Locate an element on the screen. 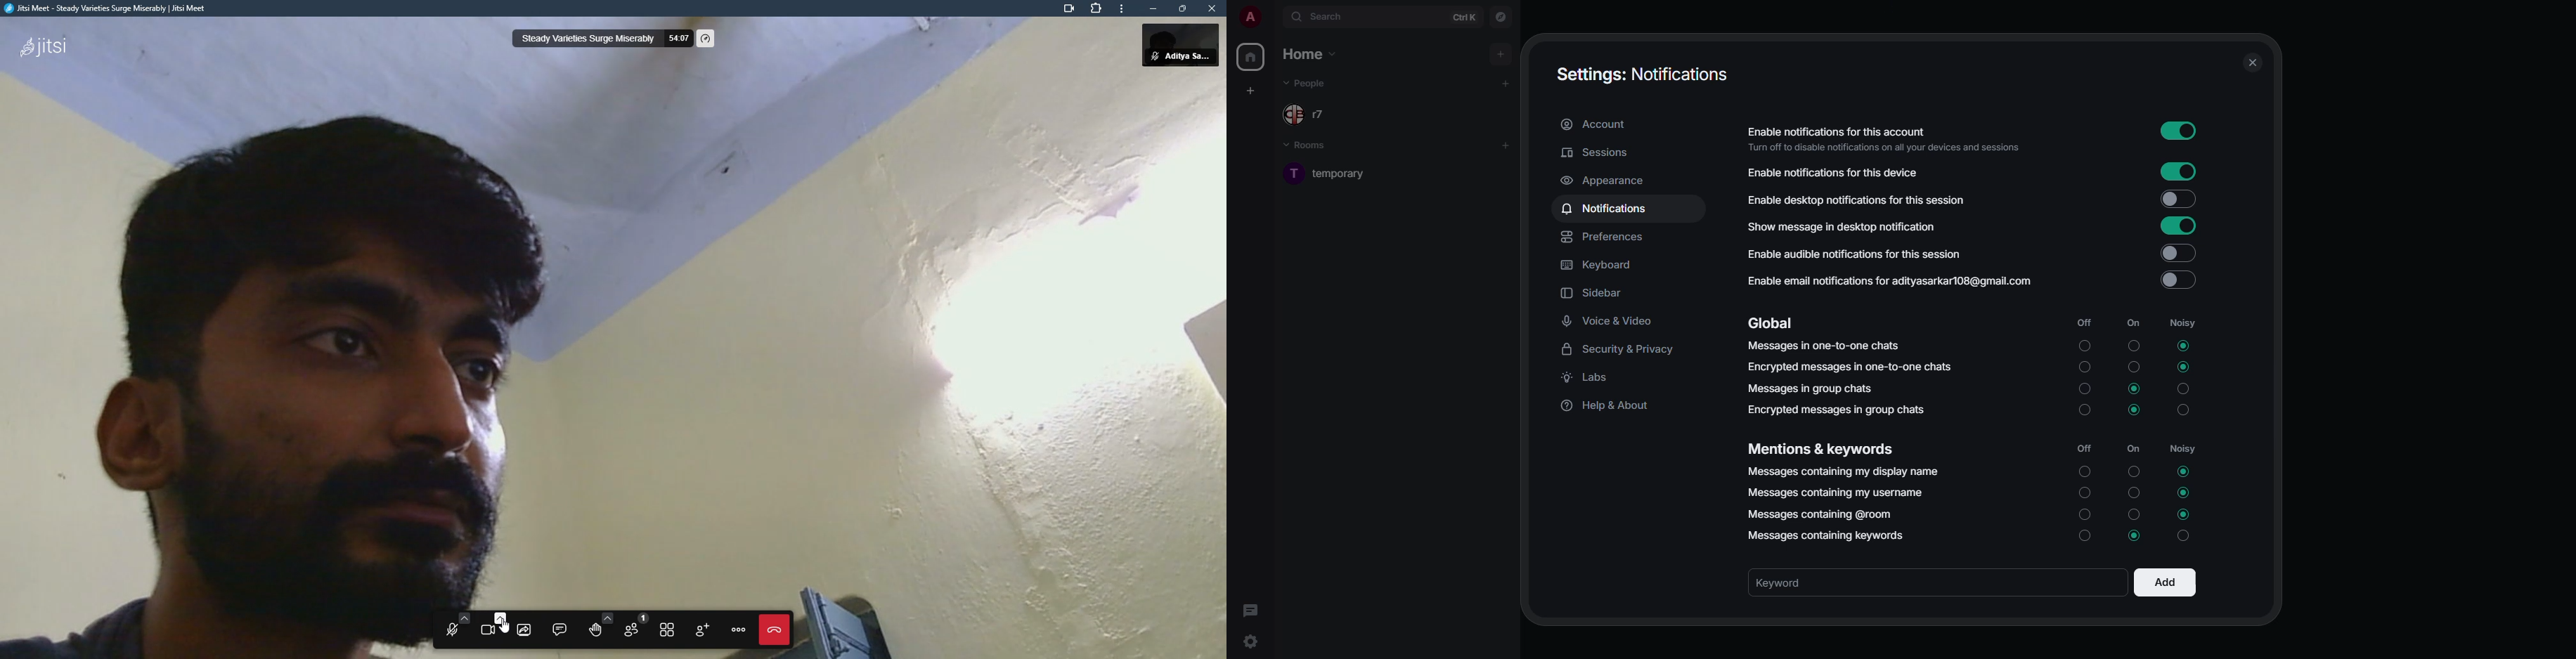 The image size is (2576, 672). turn on is located at coordinates (2084, 389).